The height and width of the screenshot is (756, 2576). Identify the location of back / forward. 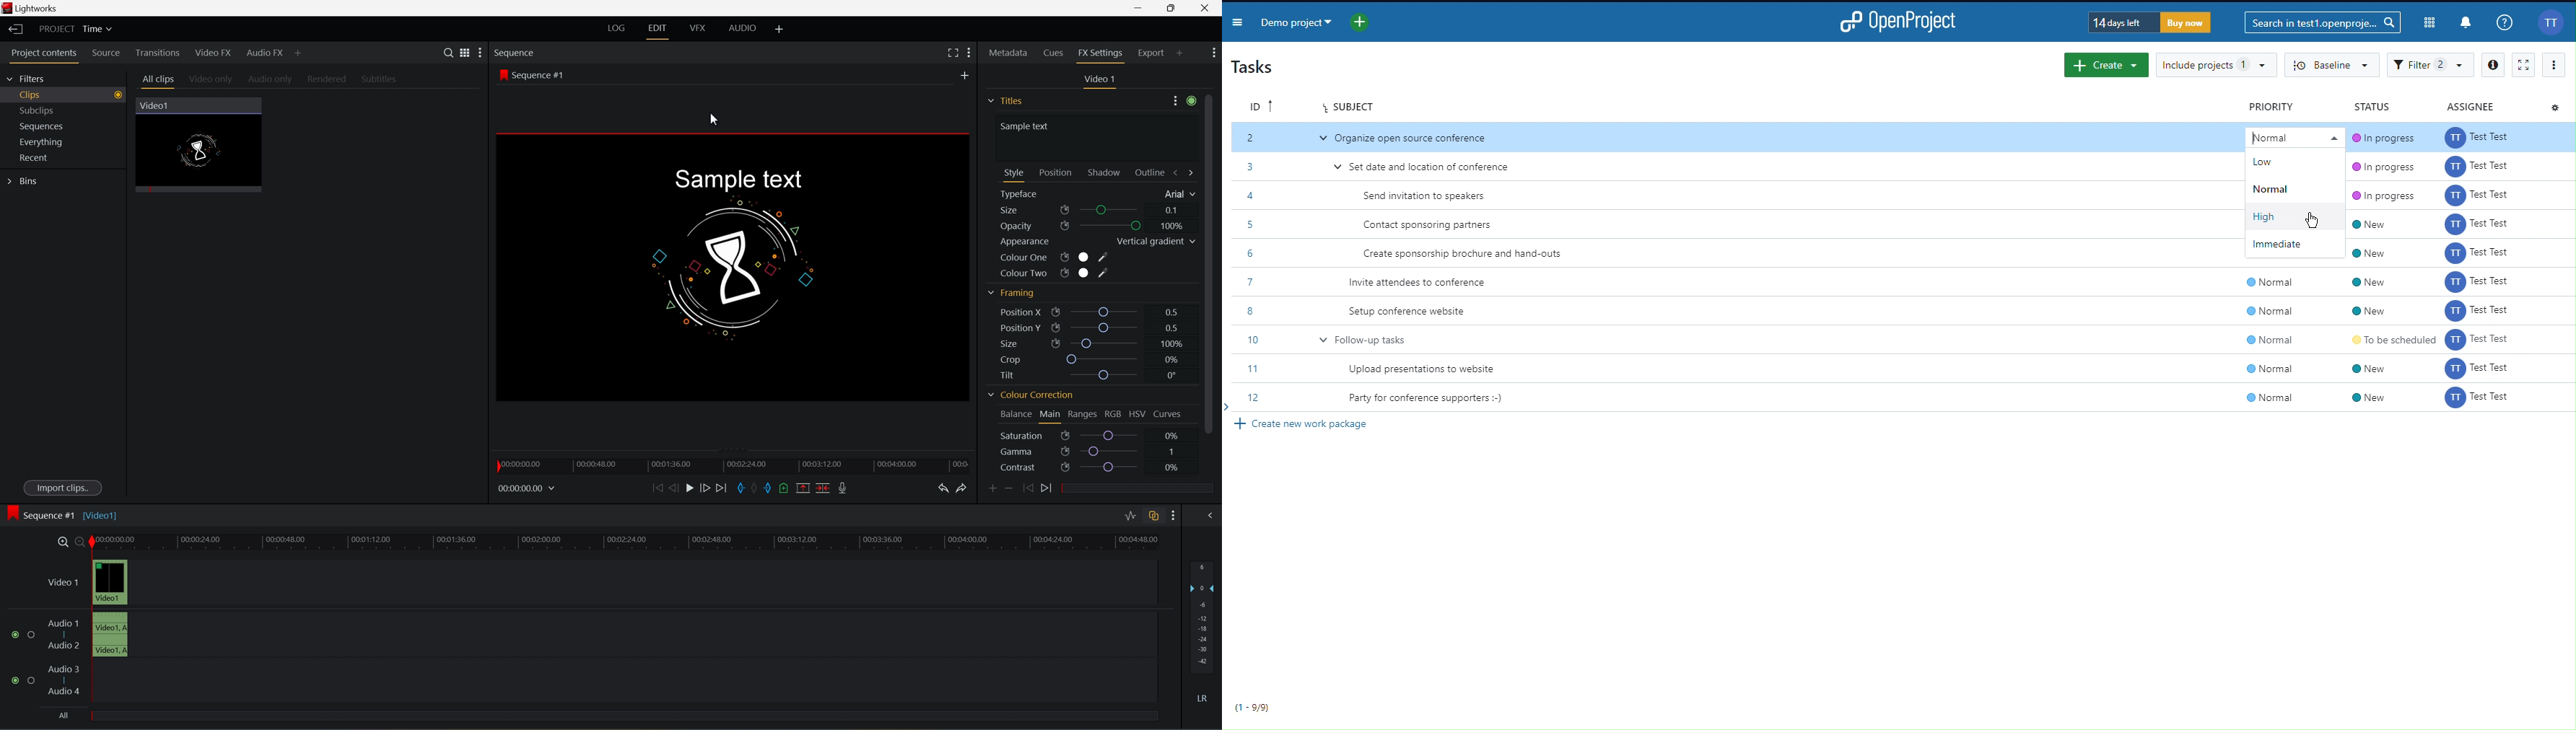
(1184, 172).